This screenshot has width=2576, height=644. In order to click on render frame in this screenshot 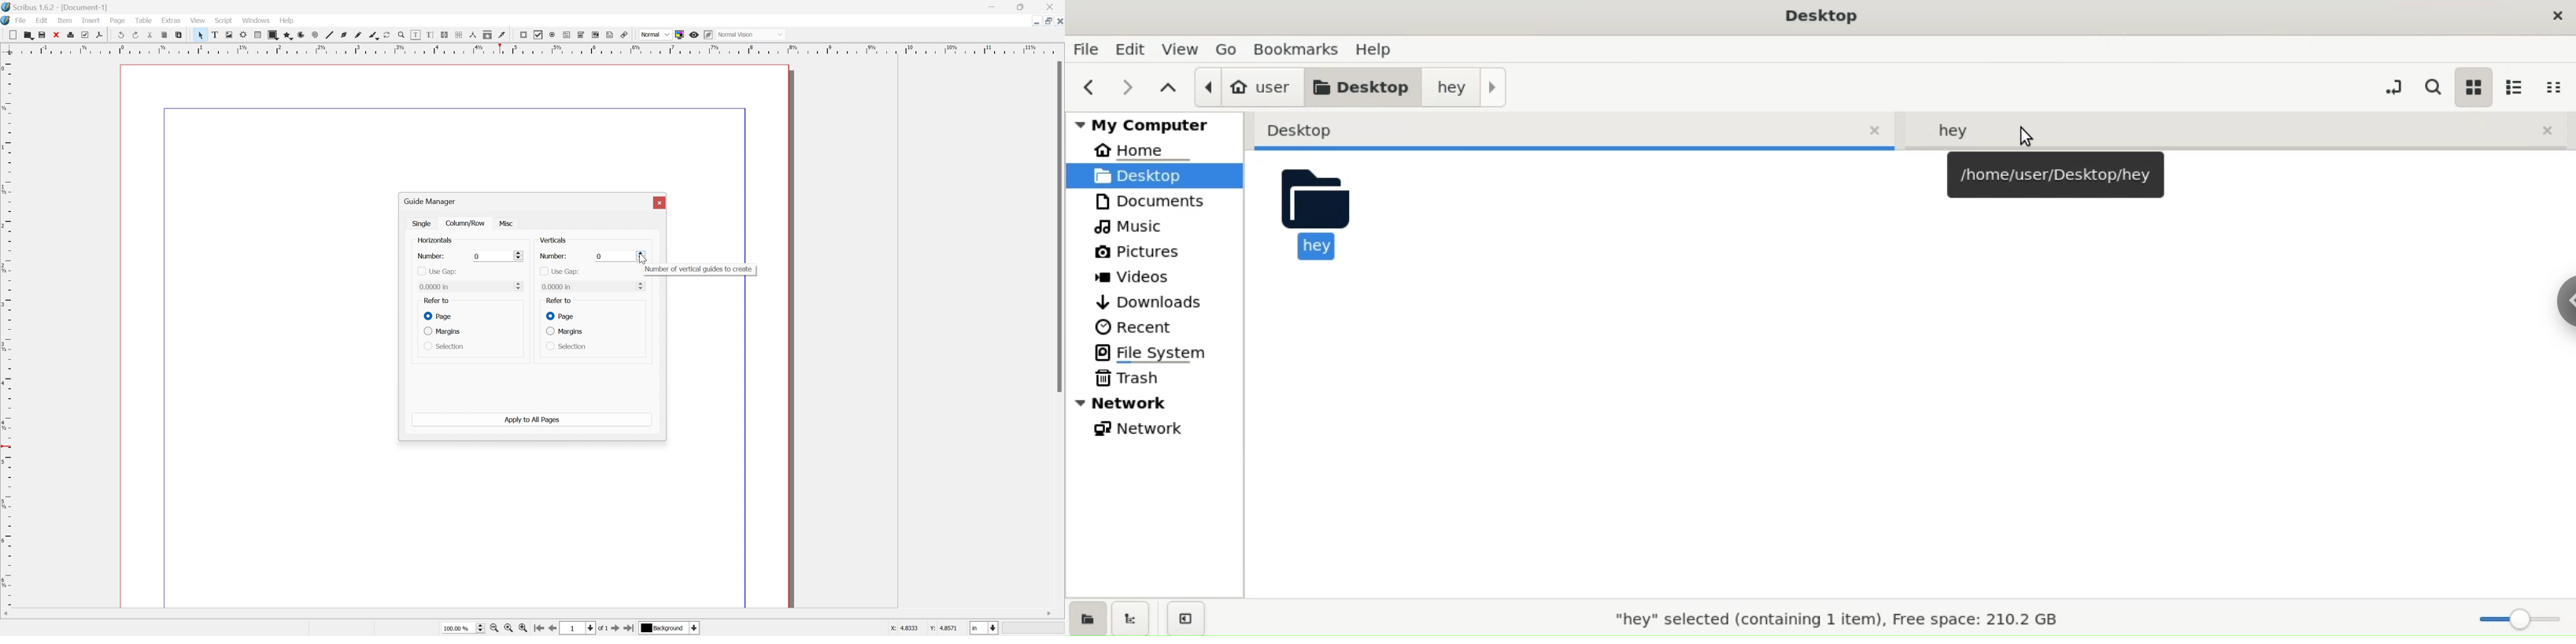, I will do `click(243, 35)`.